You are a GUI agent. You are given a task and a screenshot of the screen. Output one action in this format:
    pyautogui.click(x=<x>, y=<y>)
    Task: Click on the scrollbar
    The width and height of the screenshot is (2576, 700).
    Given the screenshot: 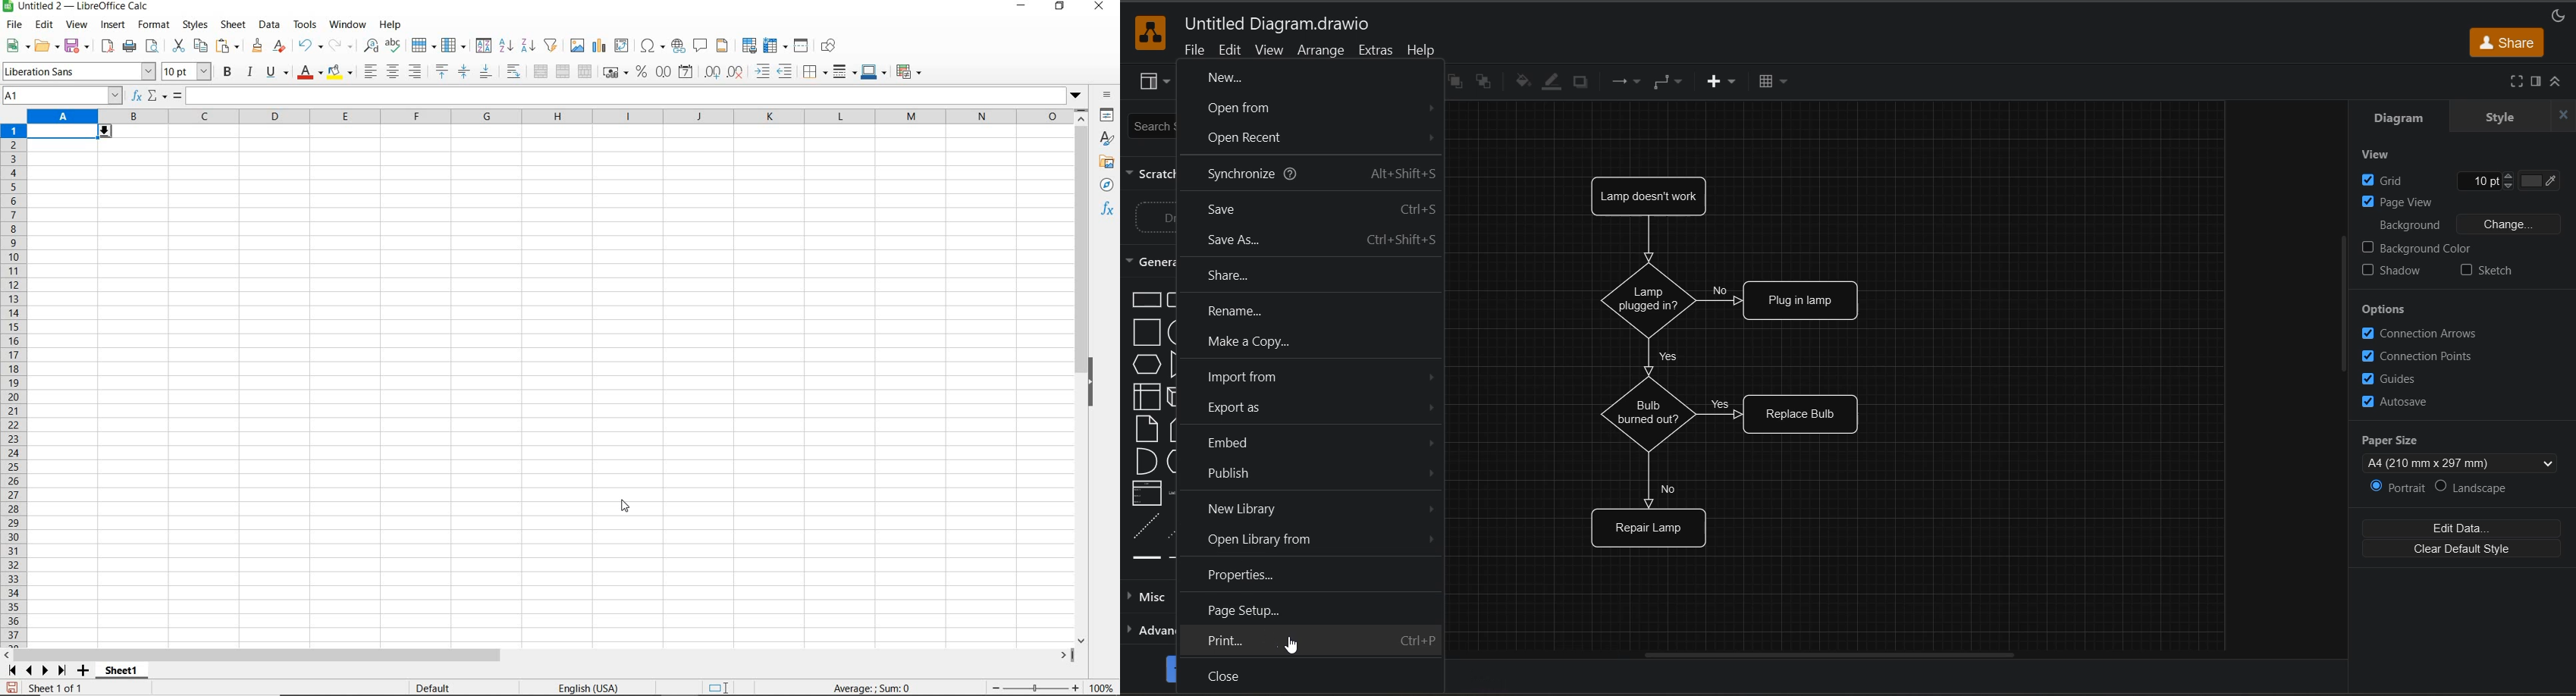 What is the action you would take?
    pyautogui.click(x=538, y=655)
    